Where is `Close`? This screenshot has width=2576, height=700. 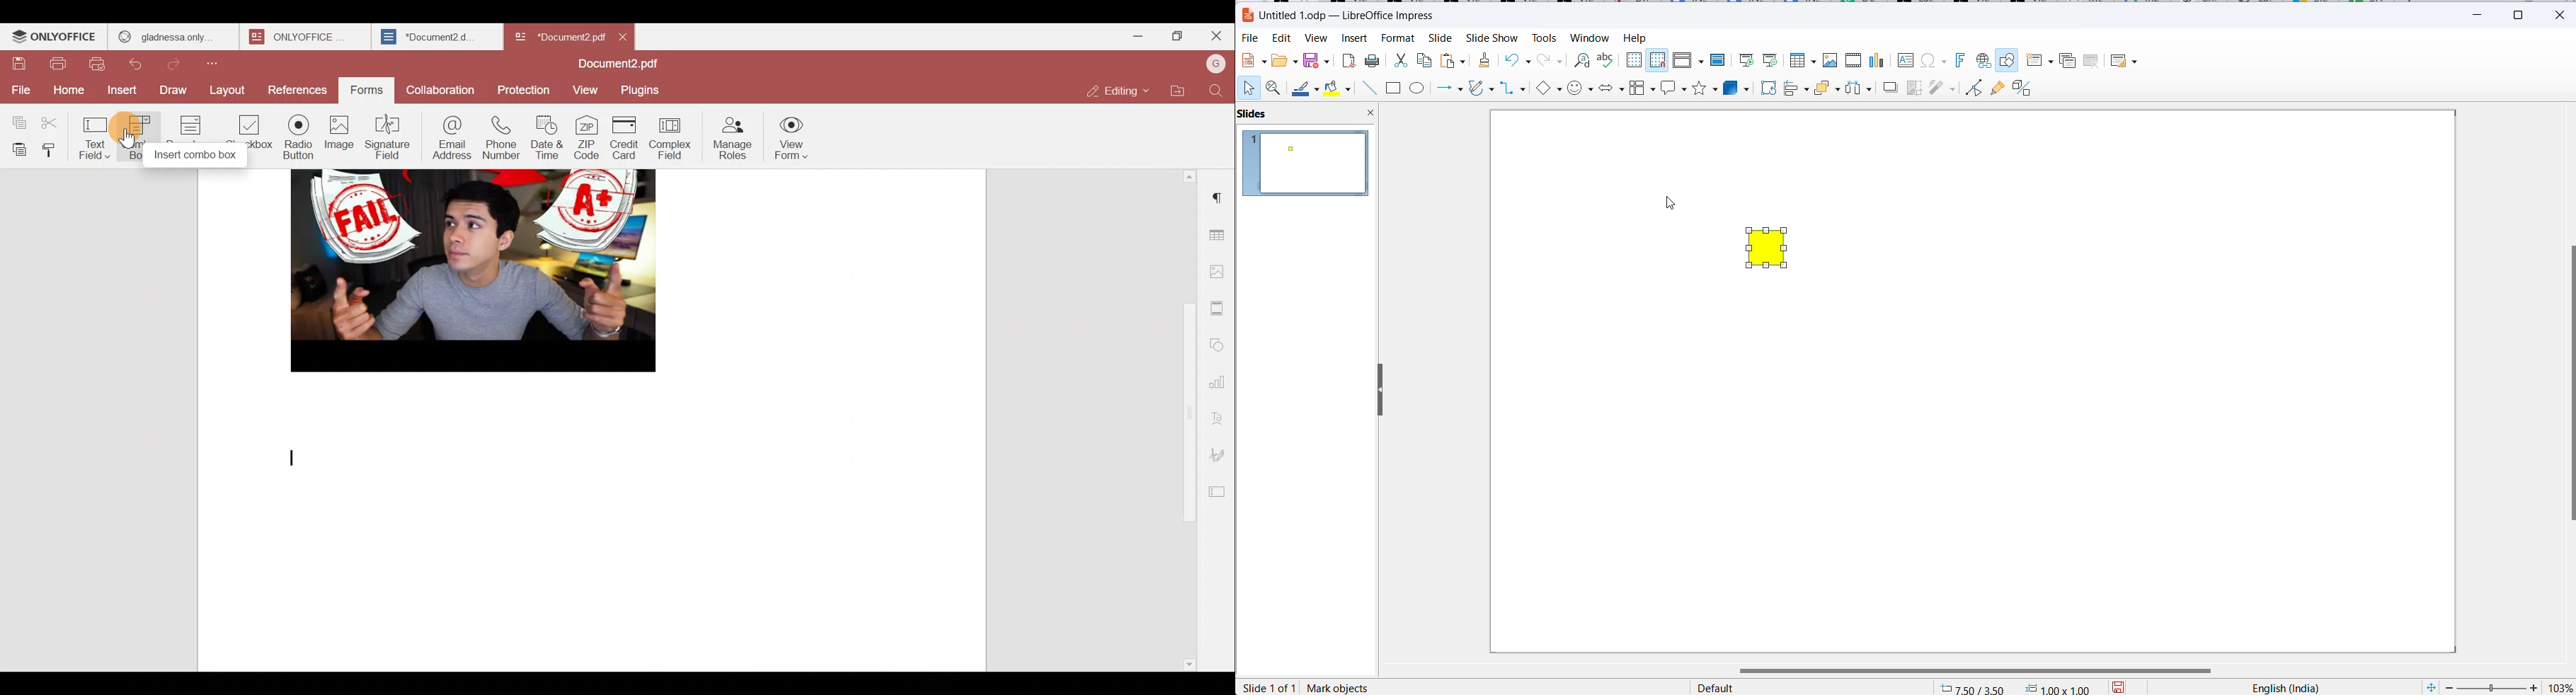 Close is located at coordinates (625, 35).